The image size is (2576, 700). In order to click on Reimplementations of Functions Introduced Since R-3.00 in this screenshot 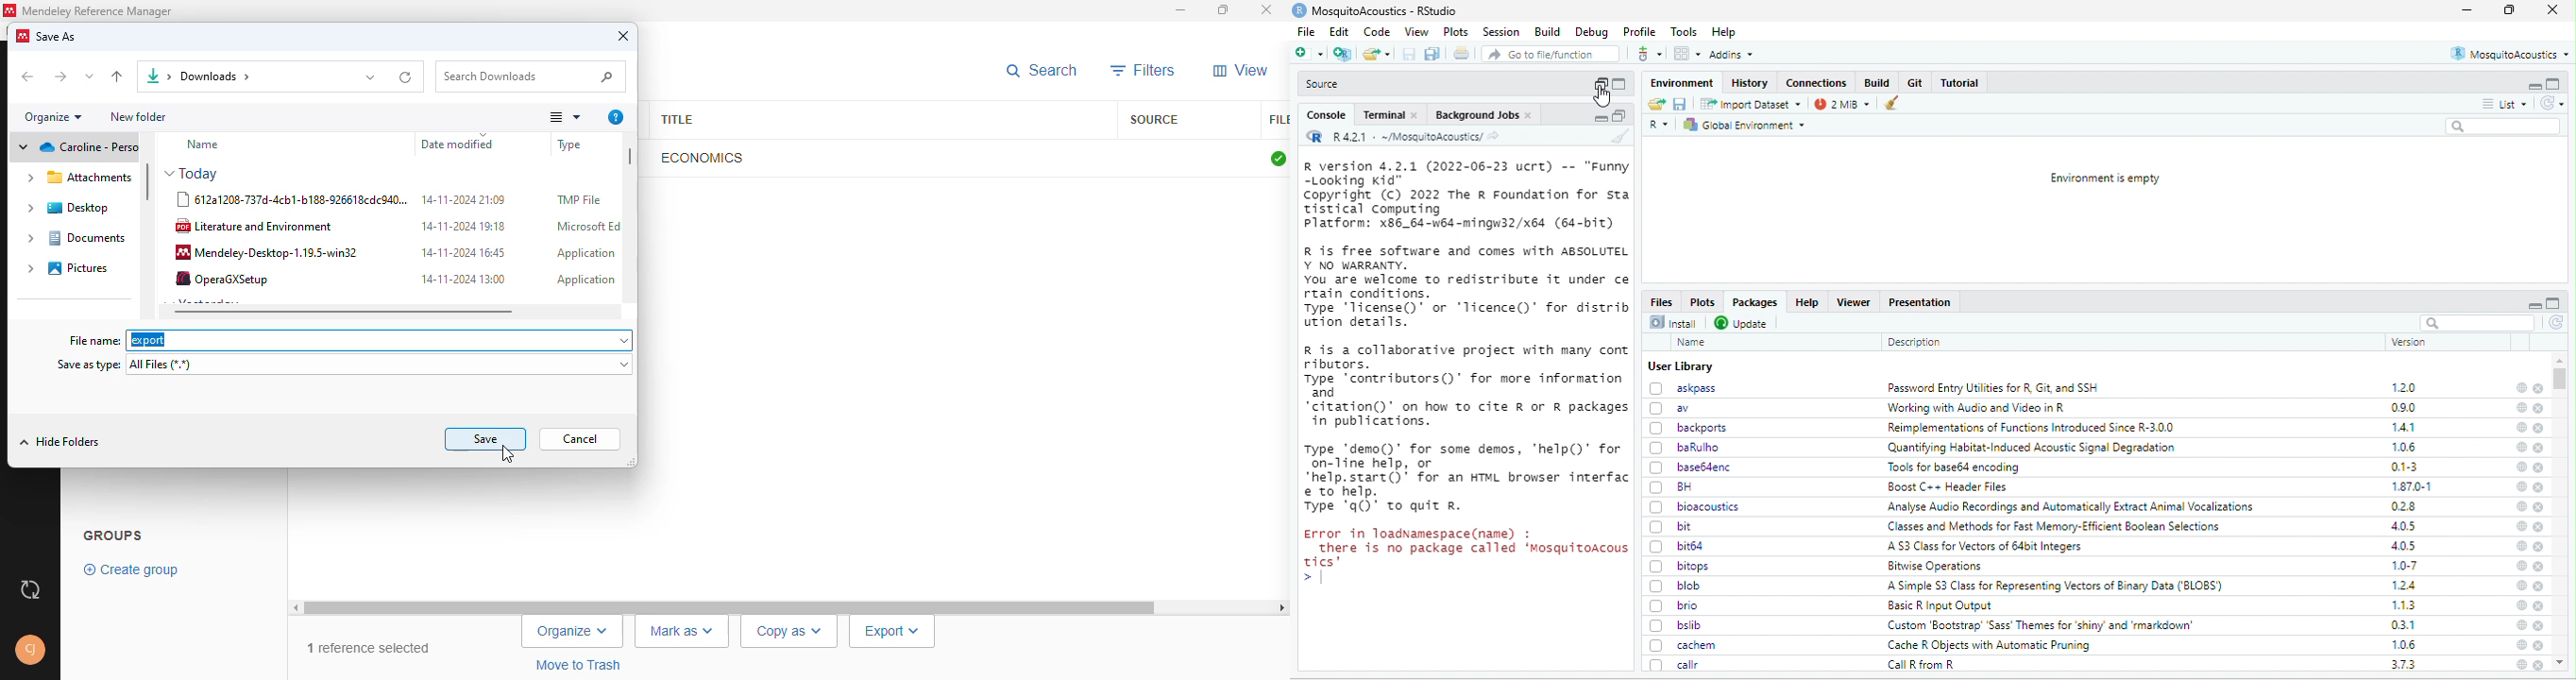, I will do `click(2033, 429)`.